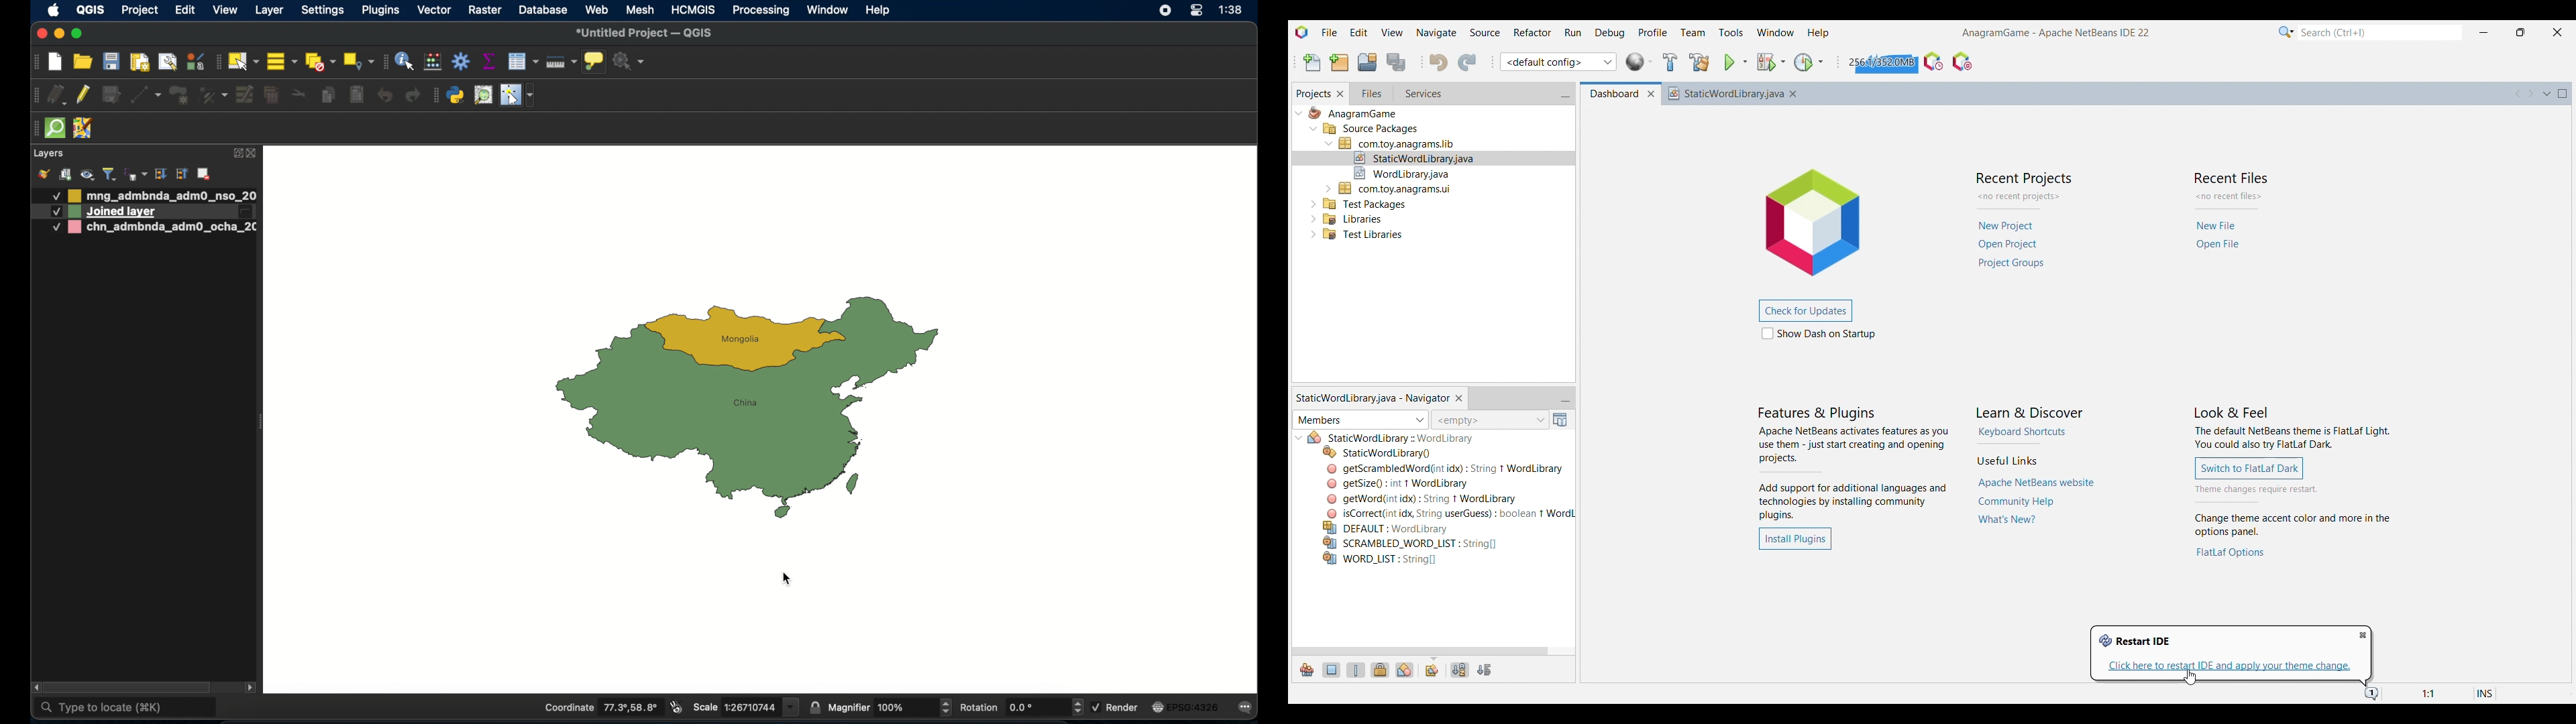  Describe the element at coordinates (1854, 464) in the screenshot. I see `Title and description of Features and Plugins` at that location.